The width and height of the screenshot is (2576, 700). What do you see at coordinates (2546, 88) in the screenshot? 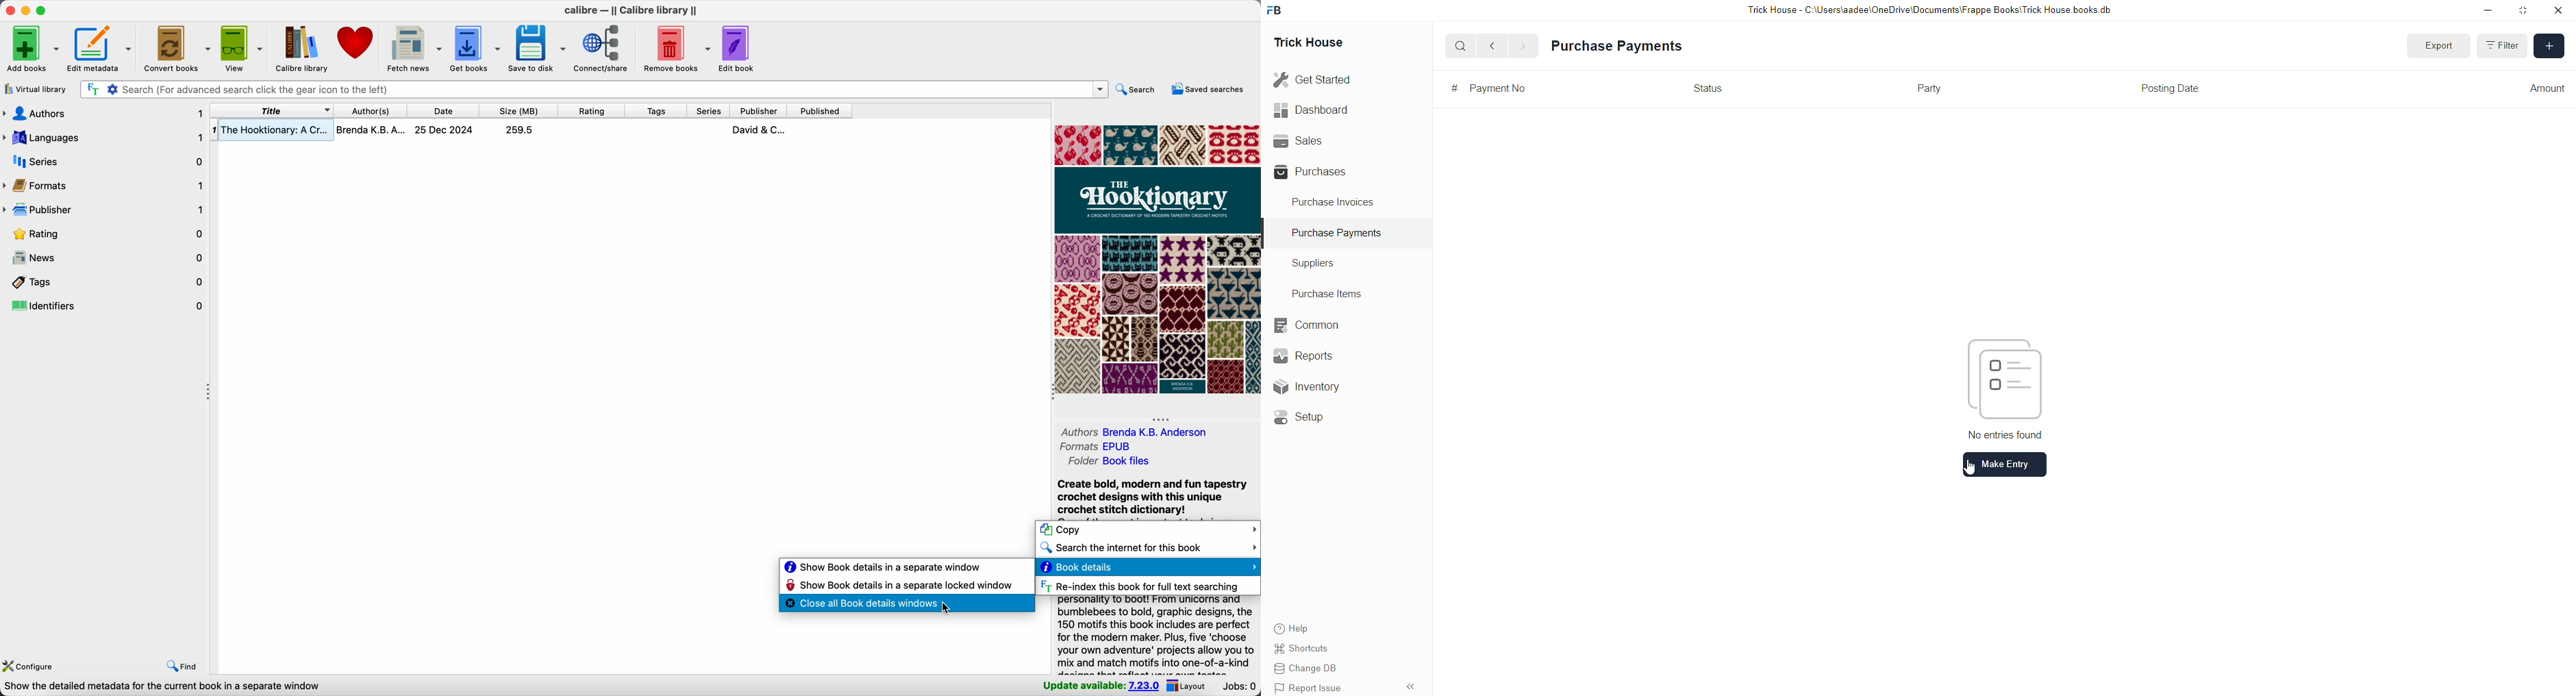
I see `Amount` at bounding box center [2546, 88].